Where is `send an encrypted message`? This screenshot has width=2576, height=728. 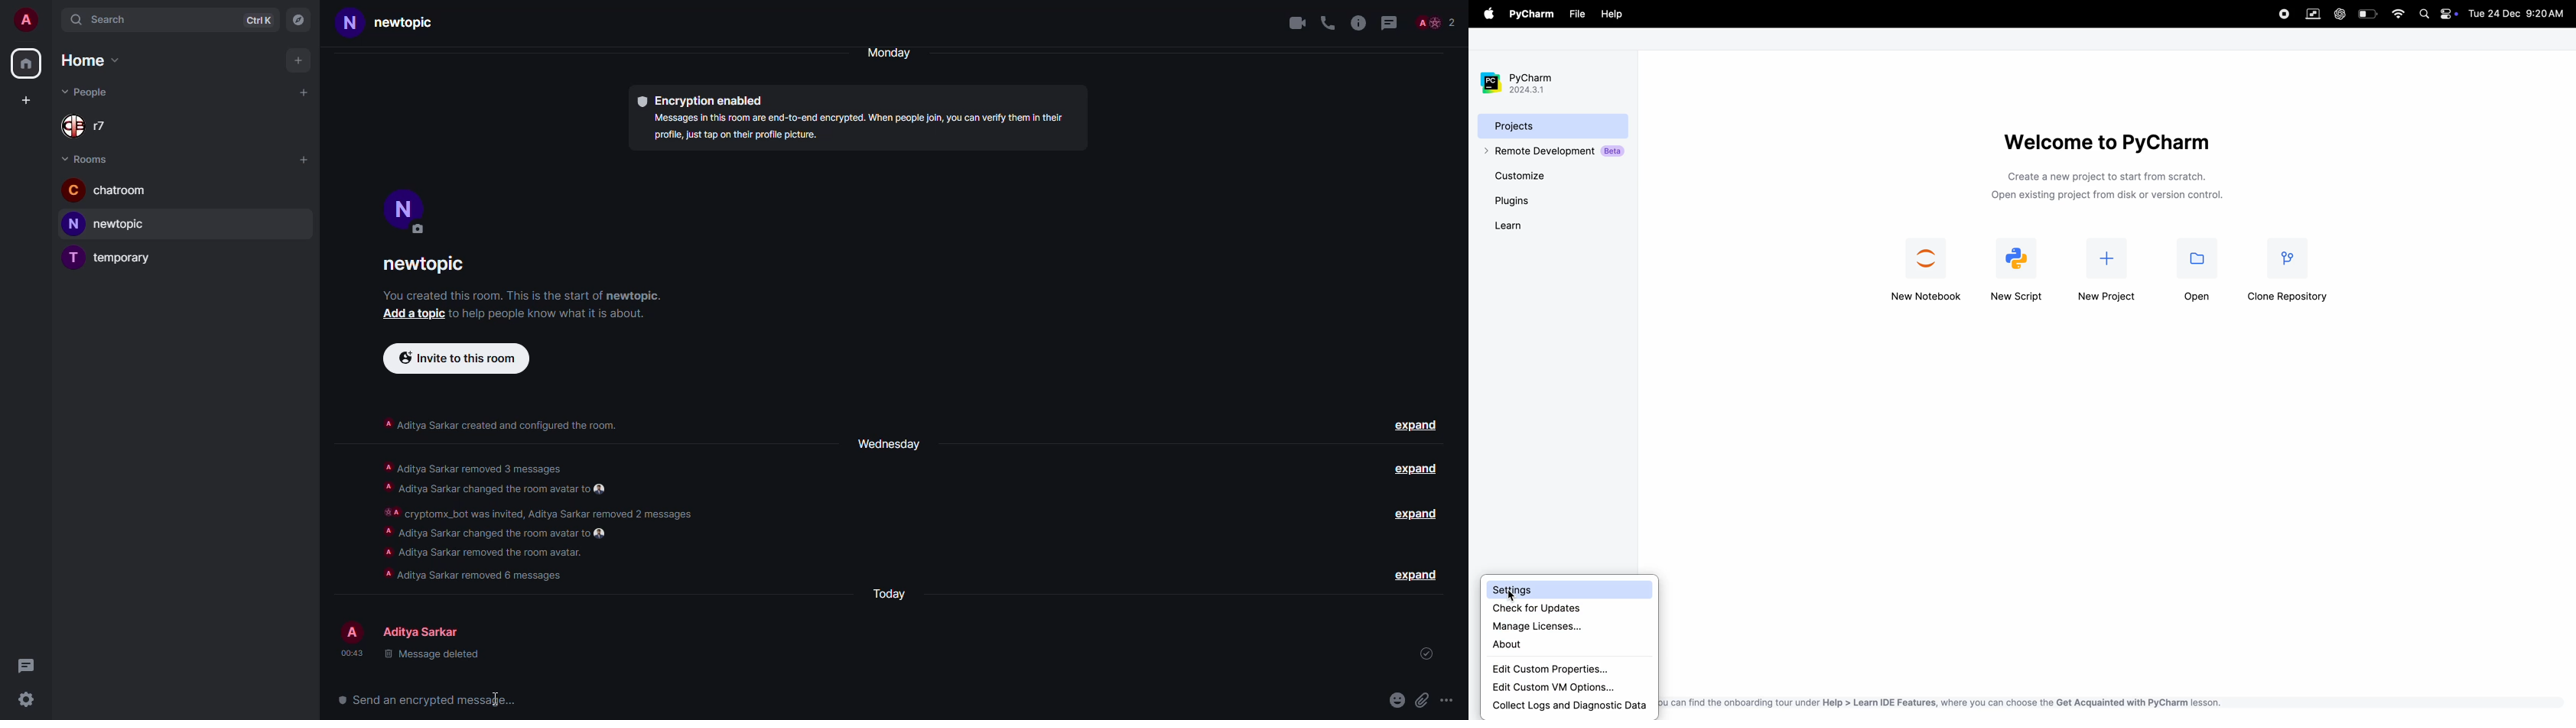 send an encrypted message is located at coordinates (424, 699).